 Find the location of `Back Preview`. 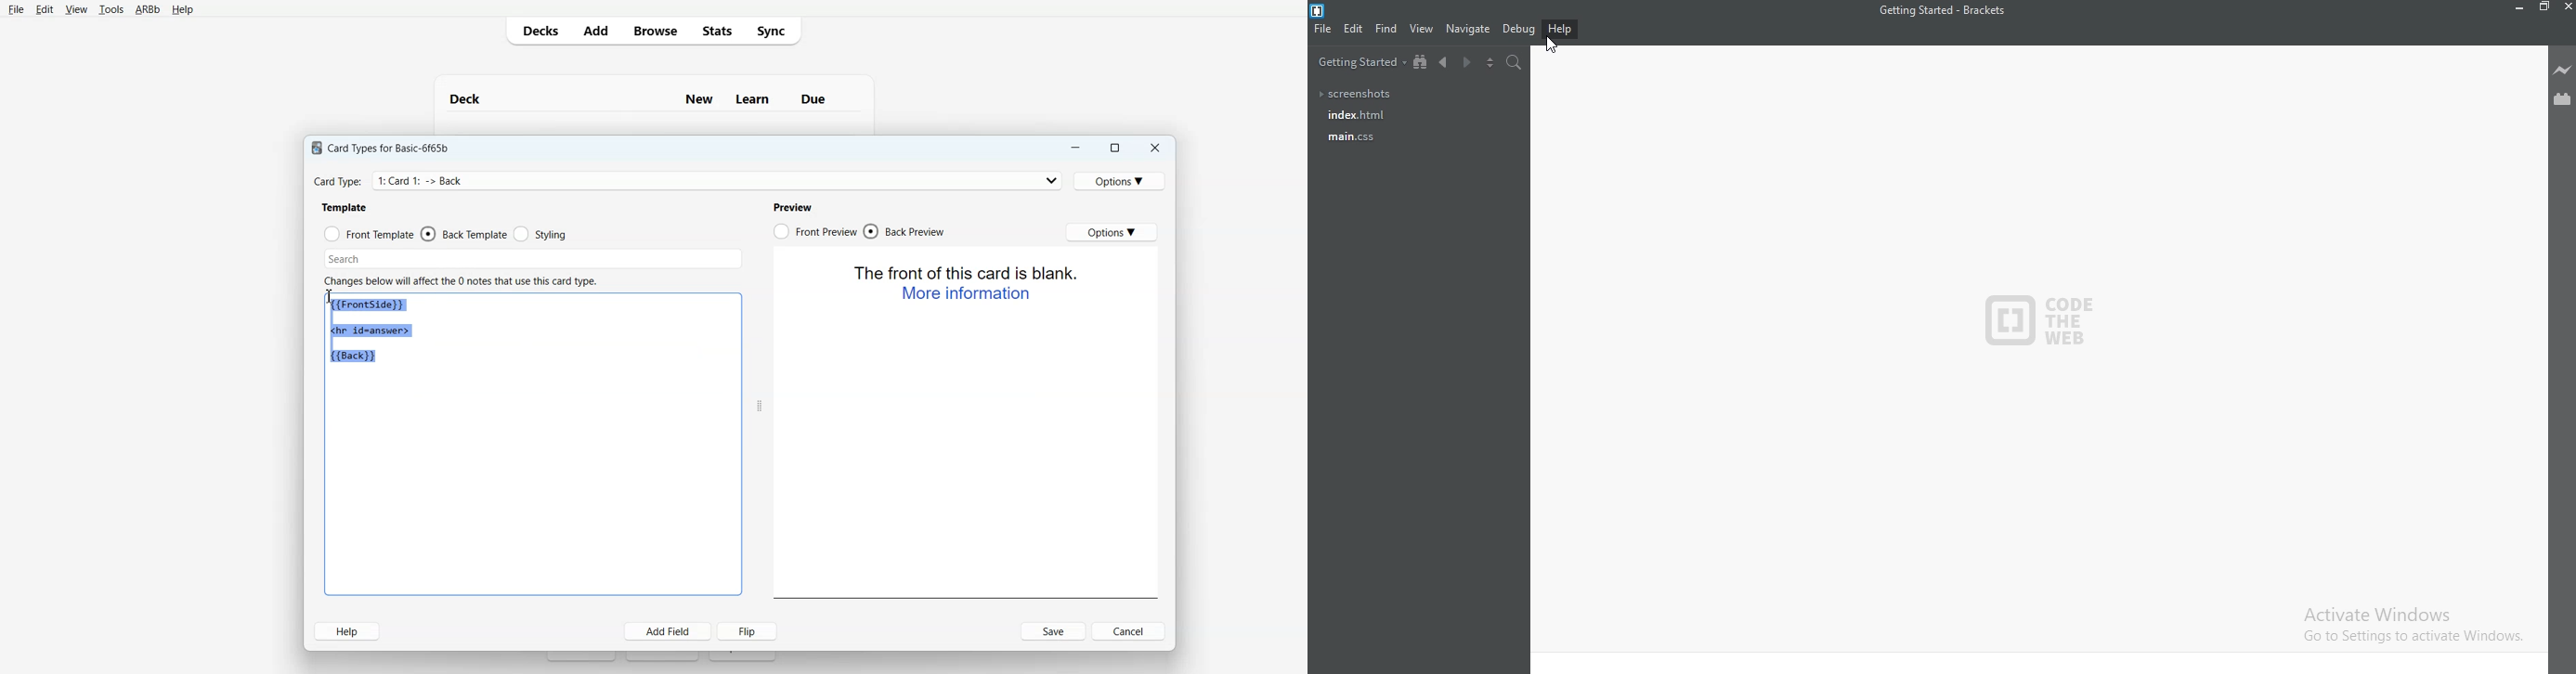

Back Preview is located at coordinates (906, 231).